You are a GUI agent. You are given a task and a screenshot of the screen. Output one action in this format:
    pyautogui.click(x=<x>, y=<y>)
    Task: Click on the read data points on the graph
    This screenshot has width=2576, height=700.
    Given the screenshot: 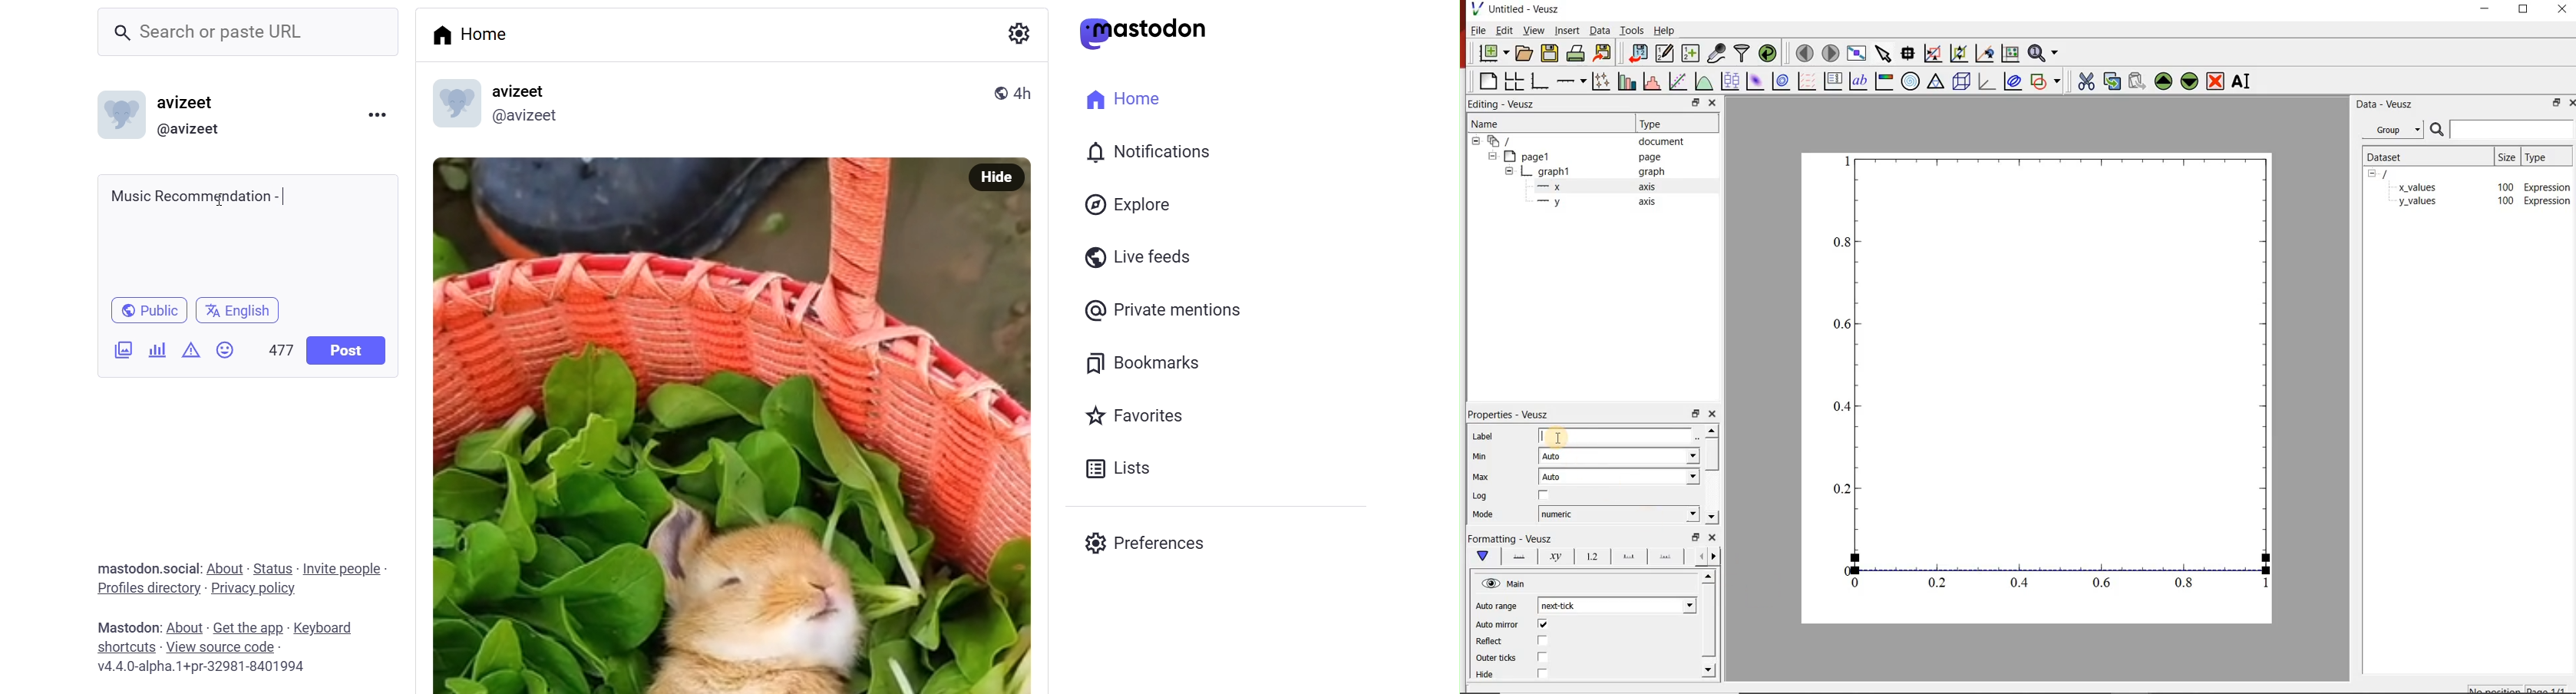 What is the action you would take?
    pyautogui.click(x=1909, y=53)
    